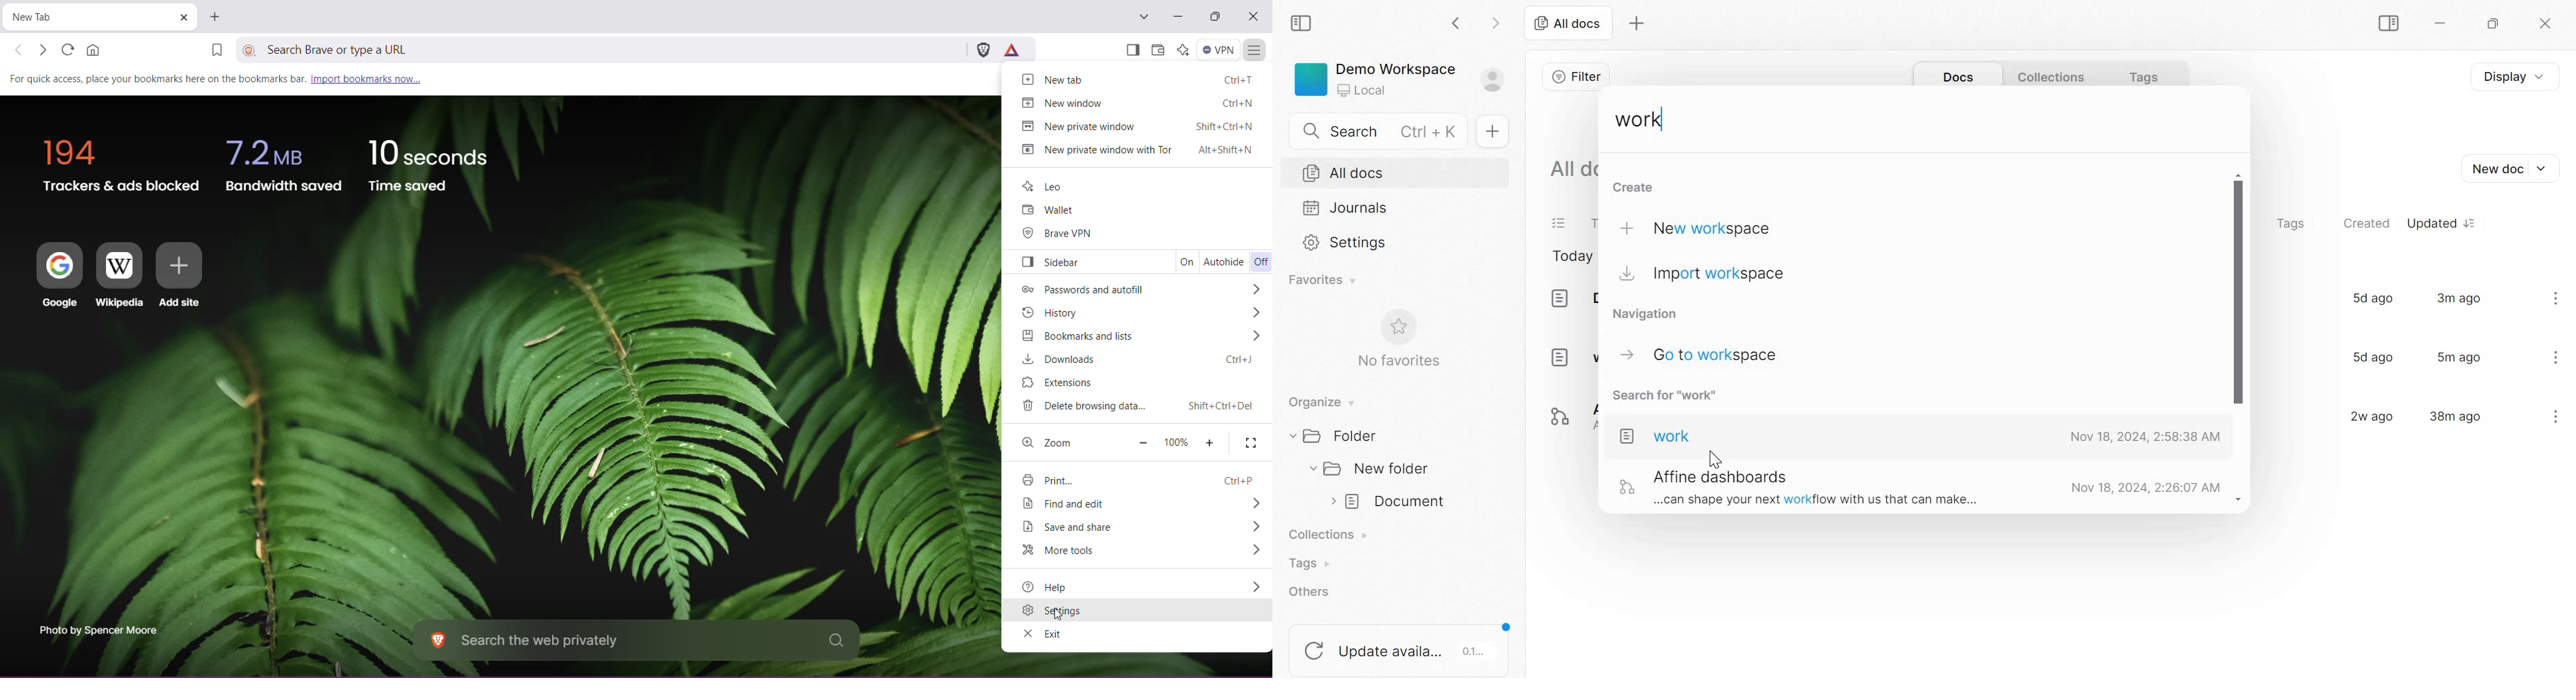 The width and height of the screenshot is (2576, 700). What do you see at coordinates (1050, 442) in the screenshot?
I see `Zoom` at bounding box center [1050, 442].